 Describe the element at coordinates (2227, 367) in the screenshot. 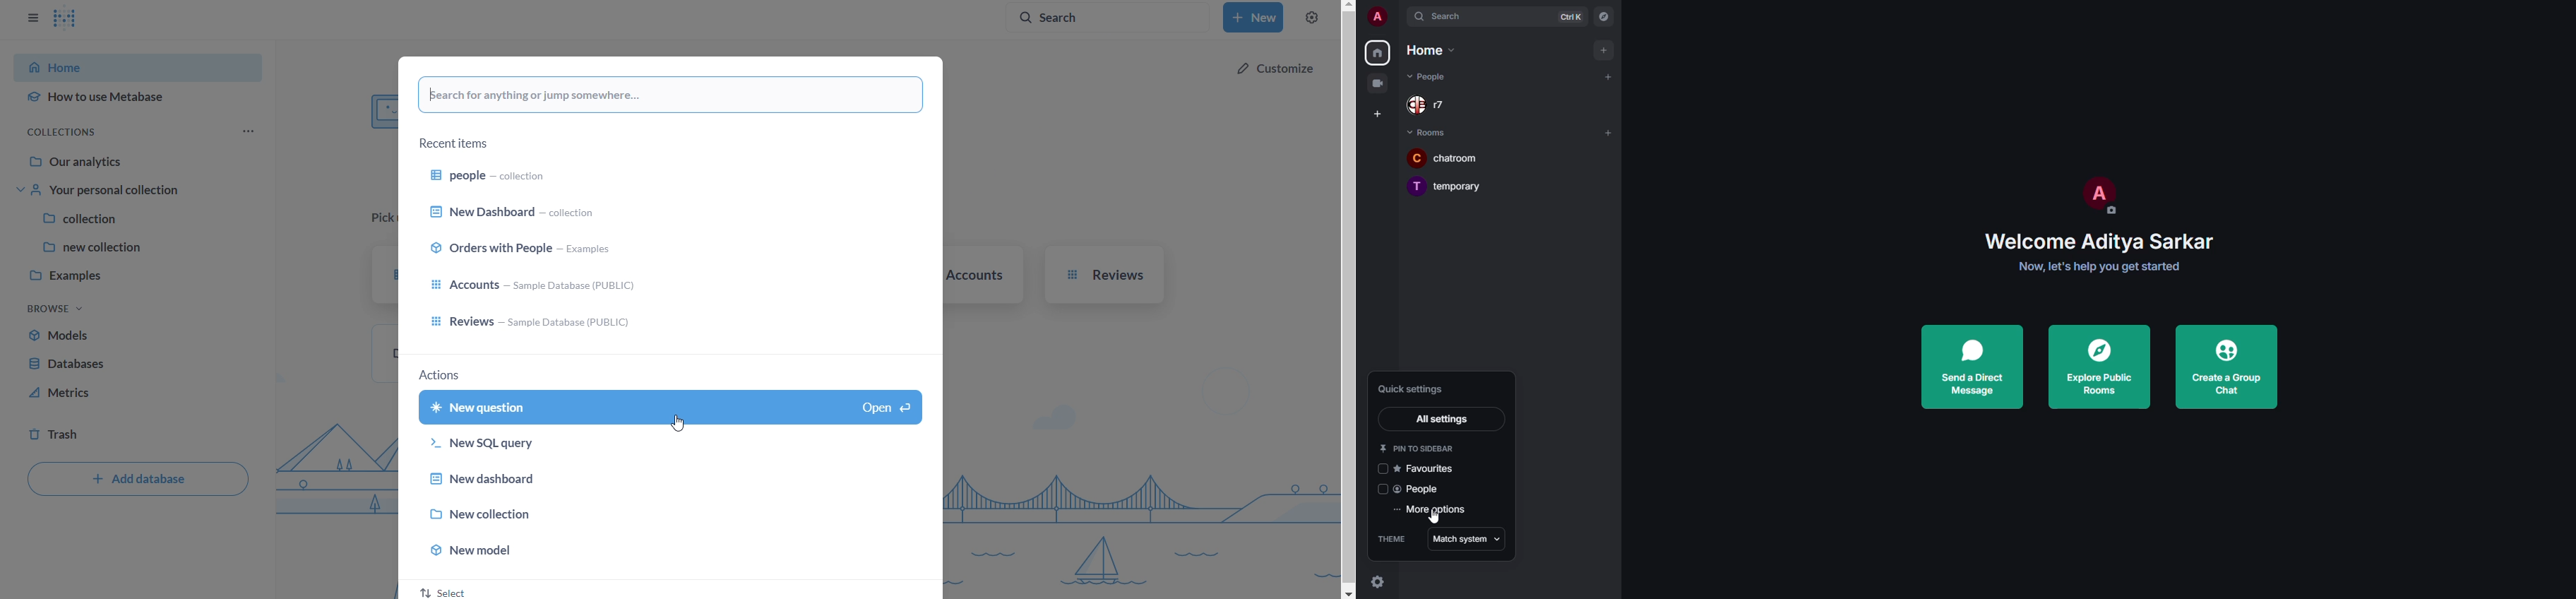

I see `create a group chat` at that location.